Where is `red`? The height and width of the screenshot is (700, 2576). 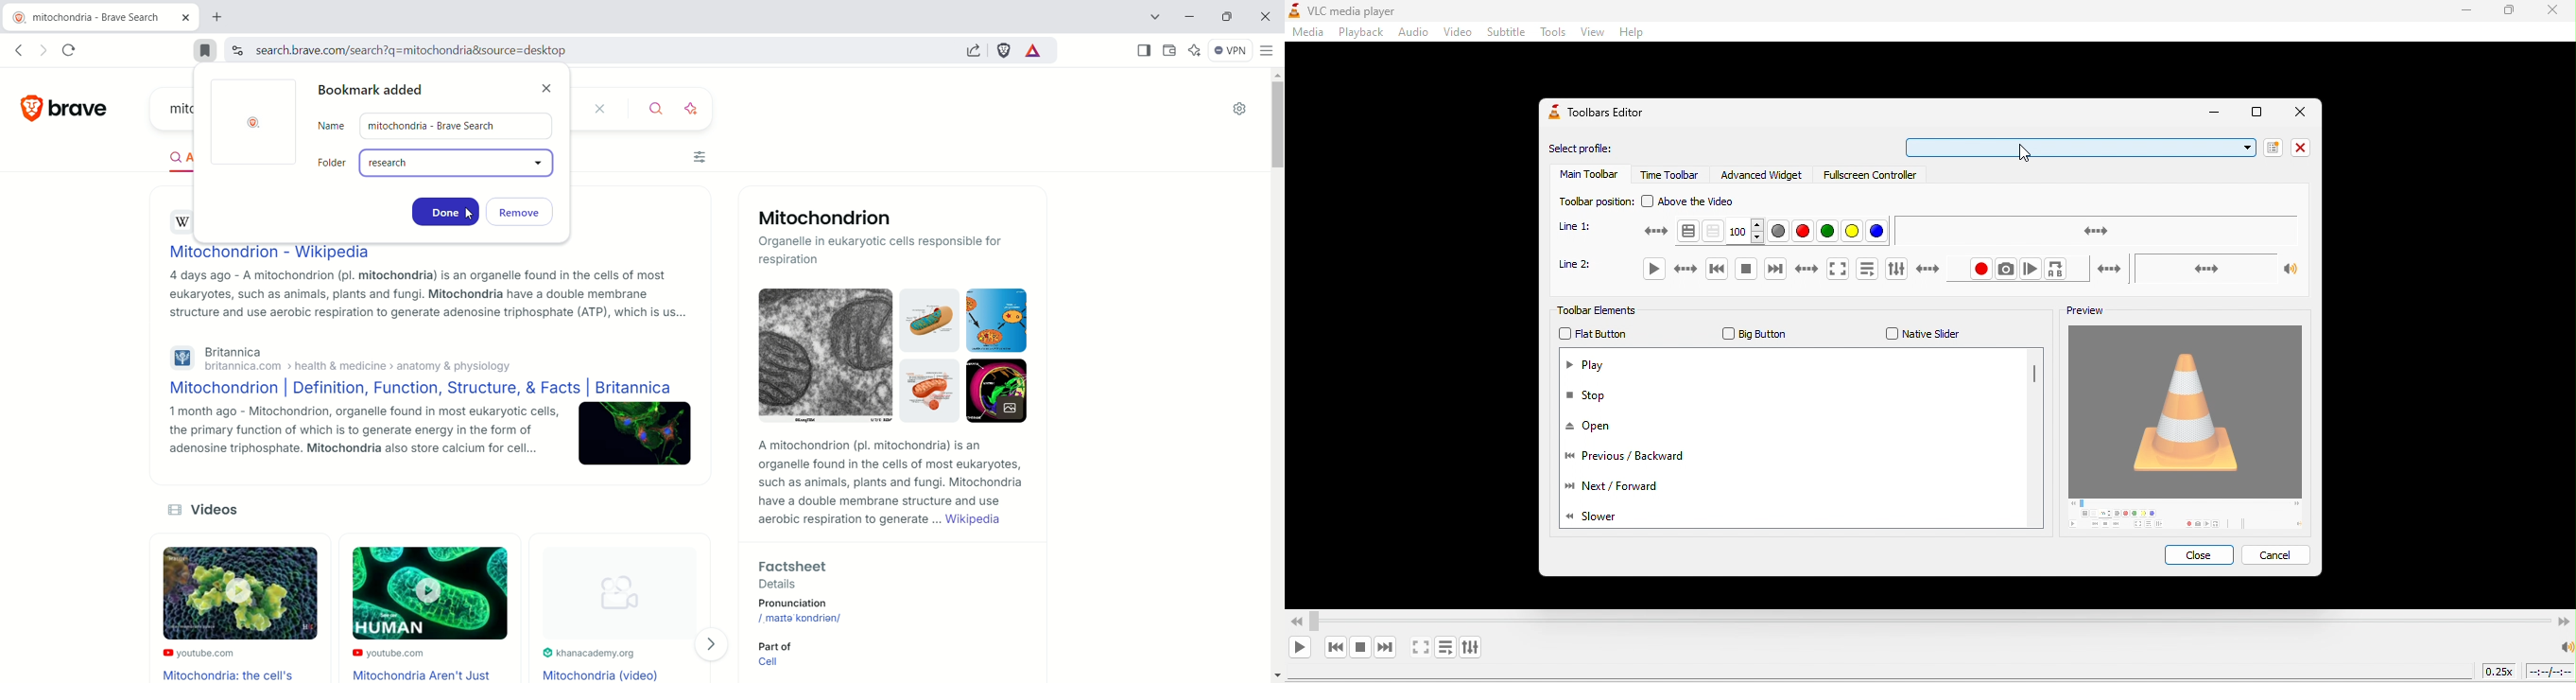 red is located at coordinates (1805, 232).